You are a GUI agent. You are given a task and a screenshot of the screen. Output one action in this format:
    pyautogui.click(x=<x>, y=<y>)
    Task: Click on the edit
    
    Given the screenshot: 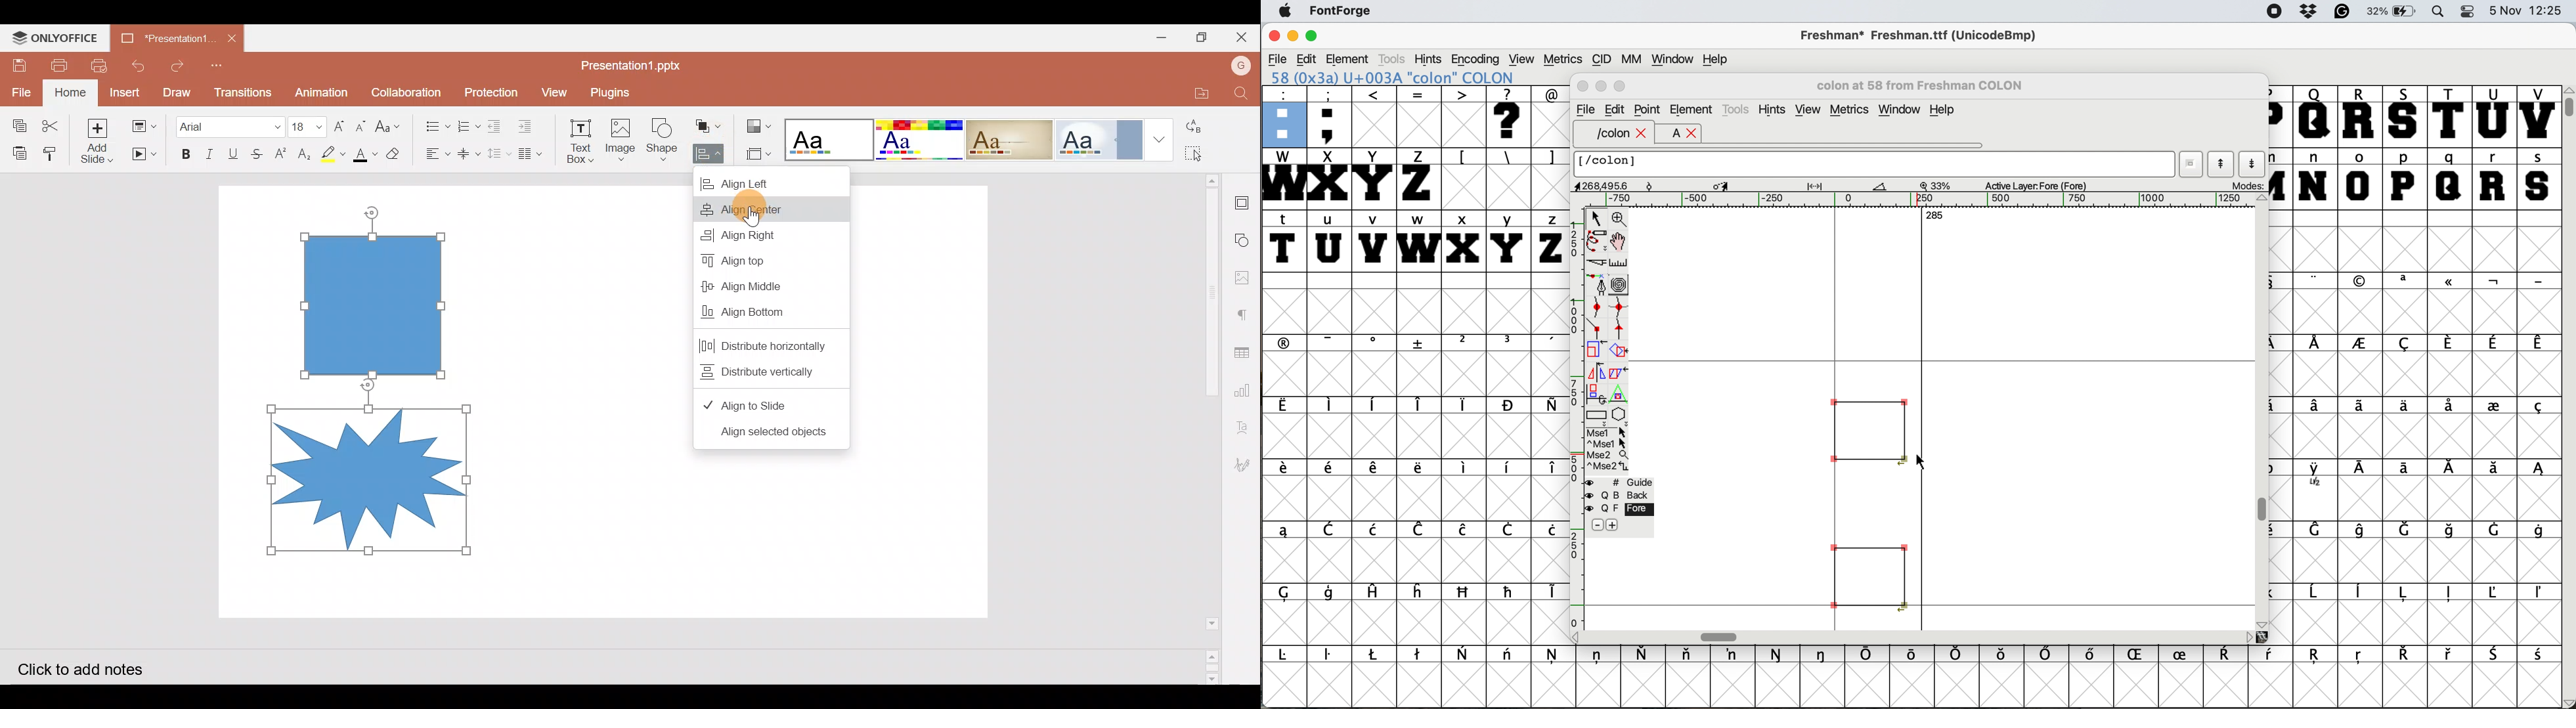 What is the action you would take?
    pyautogui.click(x=1616, y=110)
    